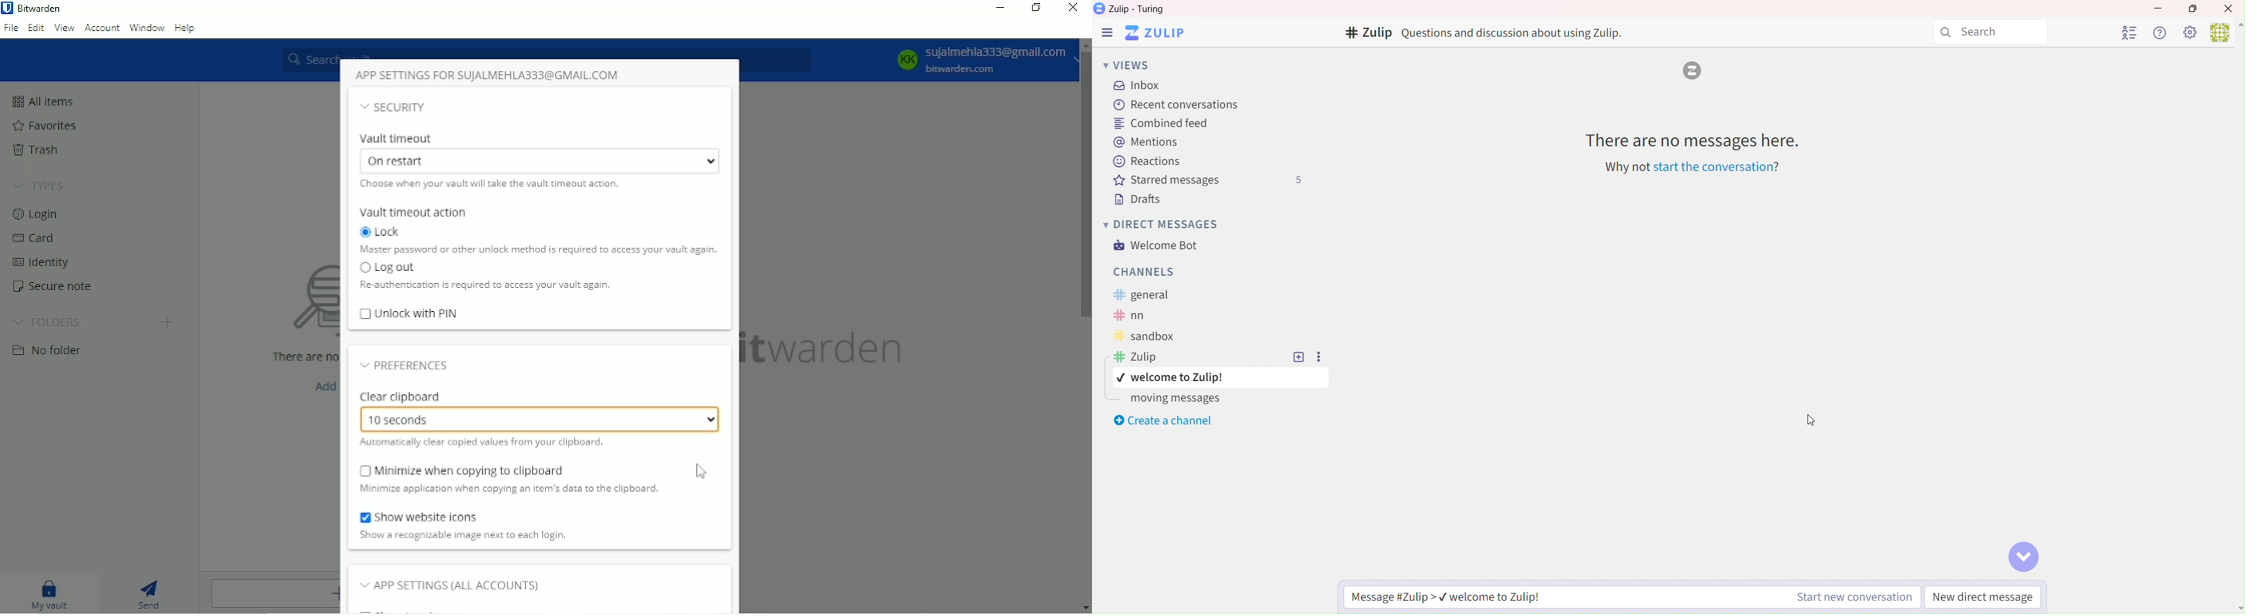 The image size is (2268, 616). I want to click on Moving messages, so click(1167, 398).